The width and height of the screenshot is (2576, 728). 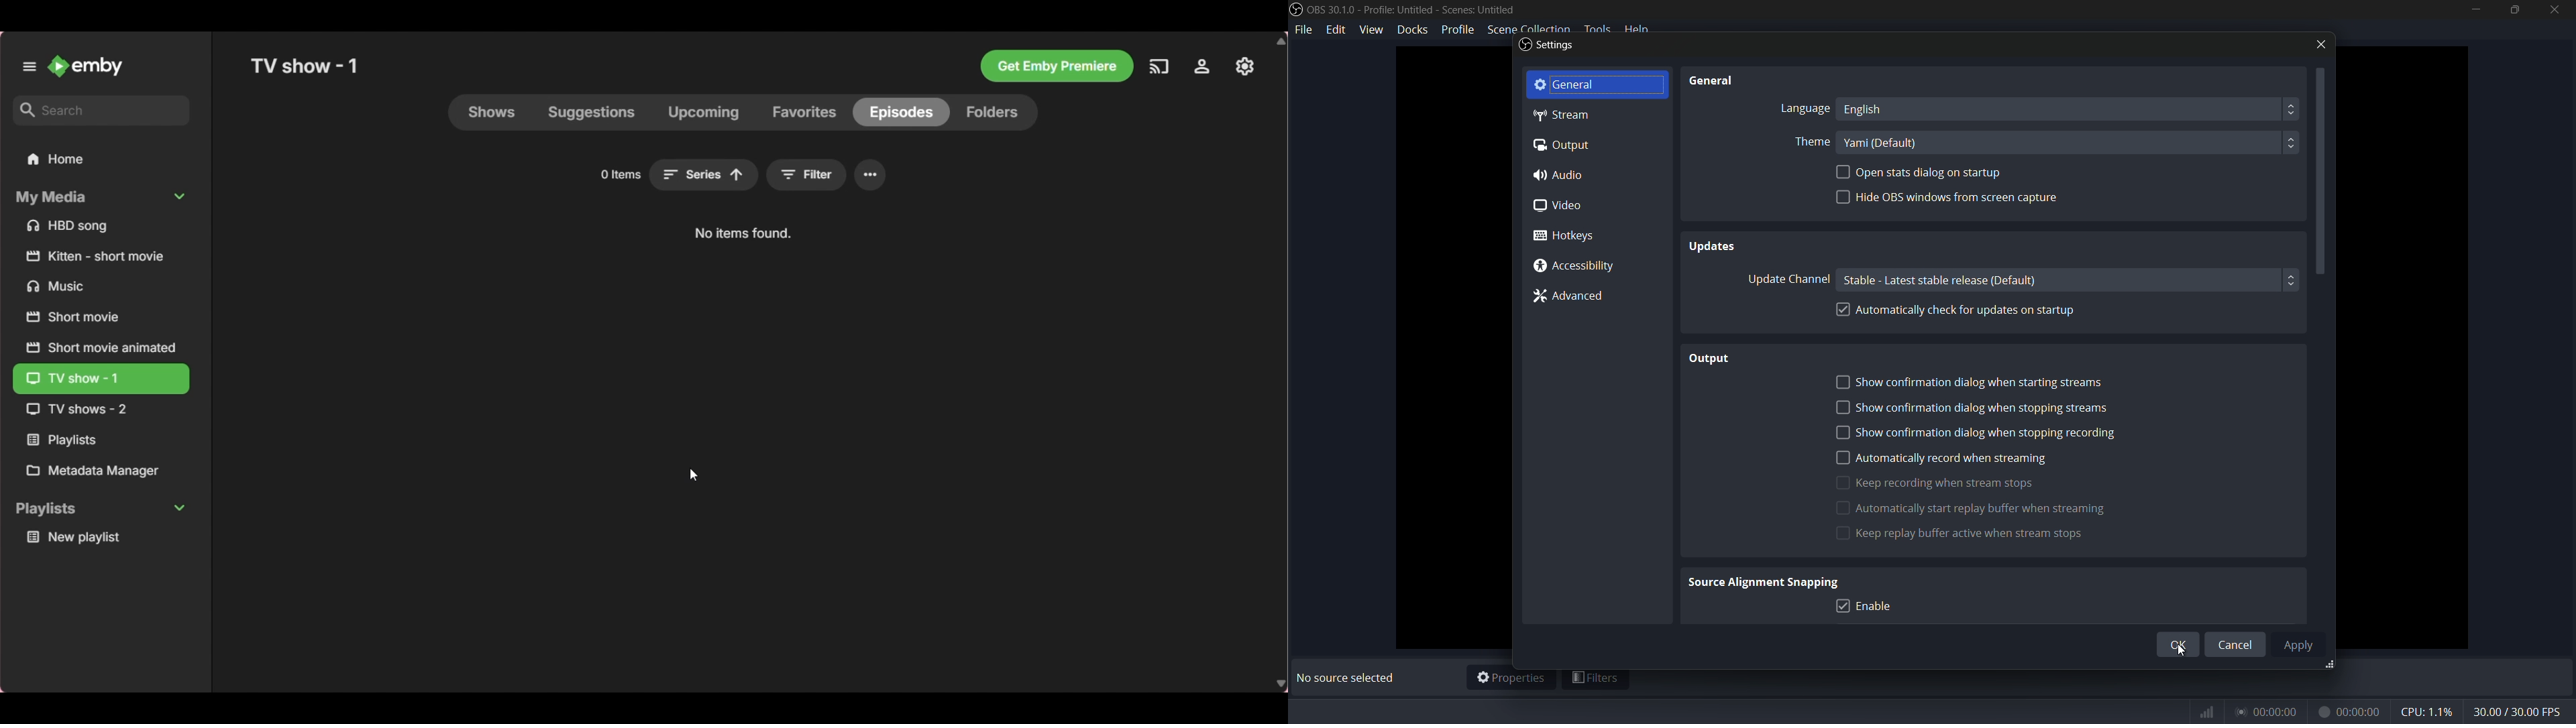 I want to click on Current sorting changed, so click(x=703, y=175).